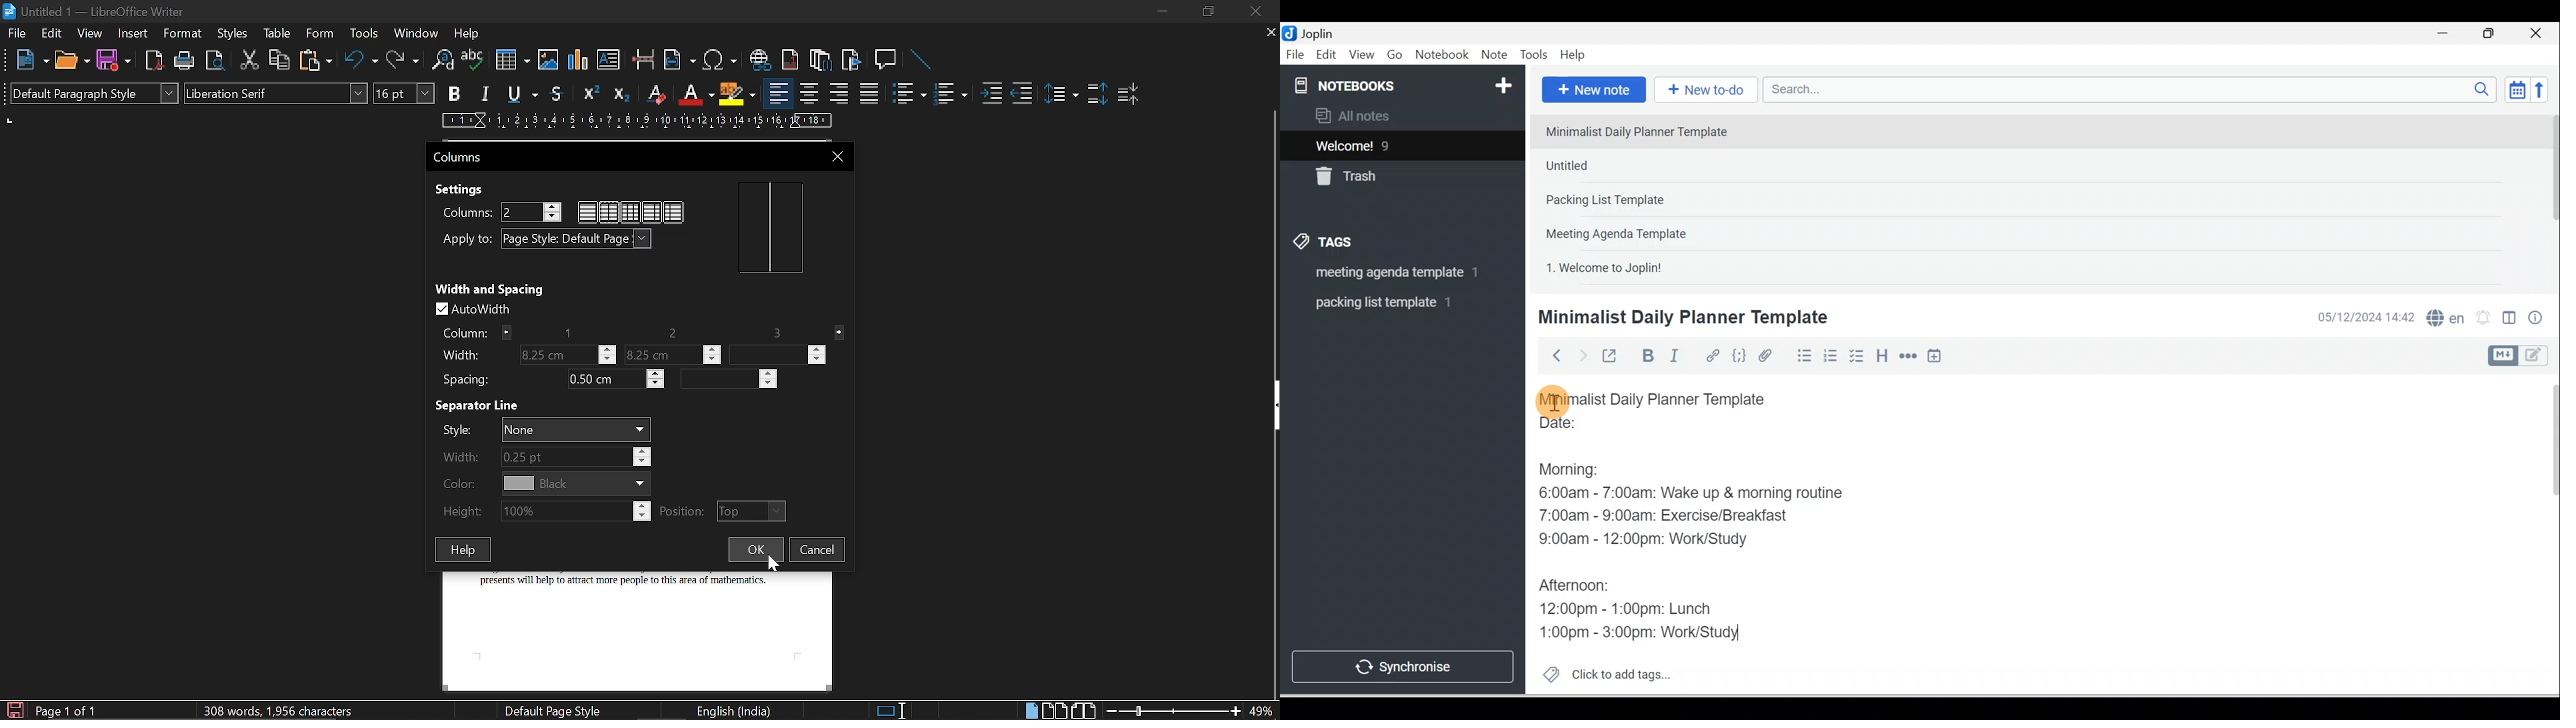  Describe the element at coordinates (1881, 355) in the screenshot. I see `Heading` at that location.